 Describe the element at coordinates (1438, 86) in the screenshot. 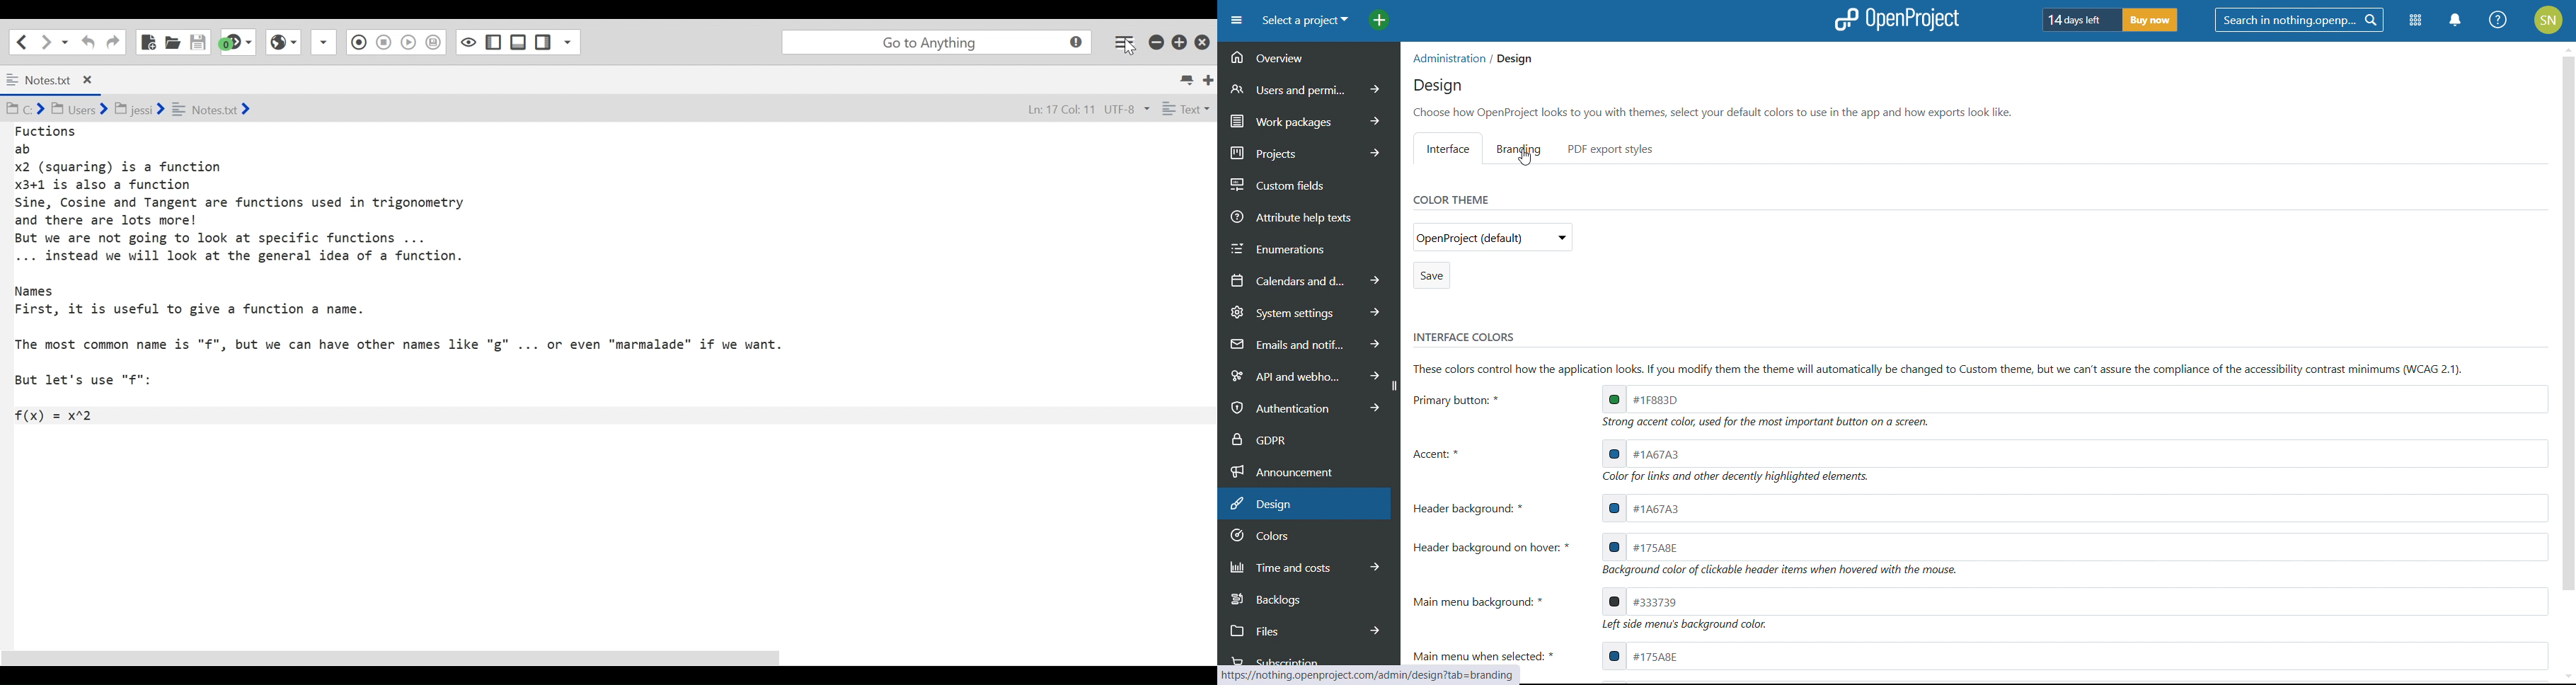

I see `design` at that location.